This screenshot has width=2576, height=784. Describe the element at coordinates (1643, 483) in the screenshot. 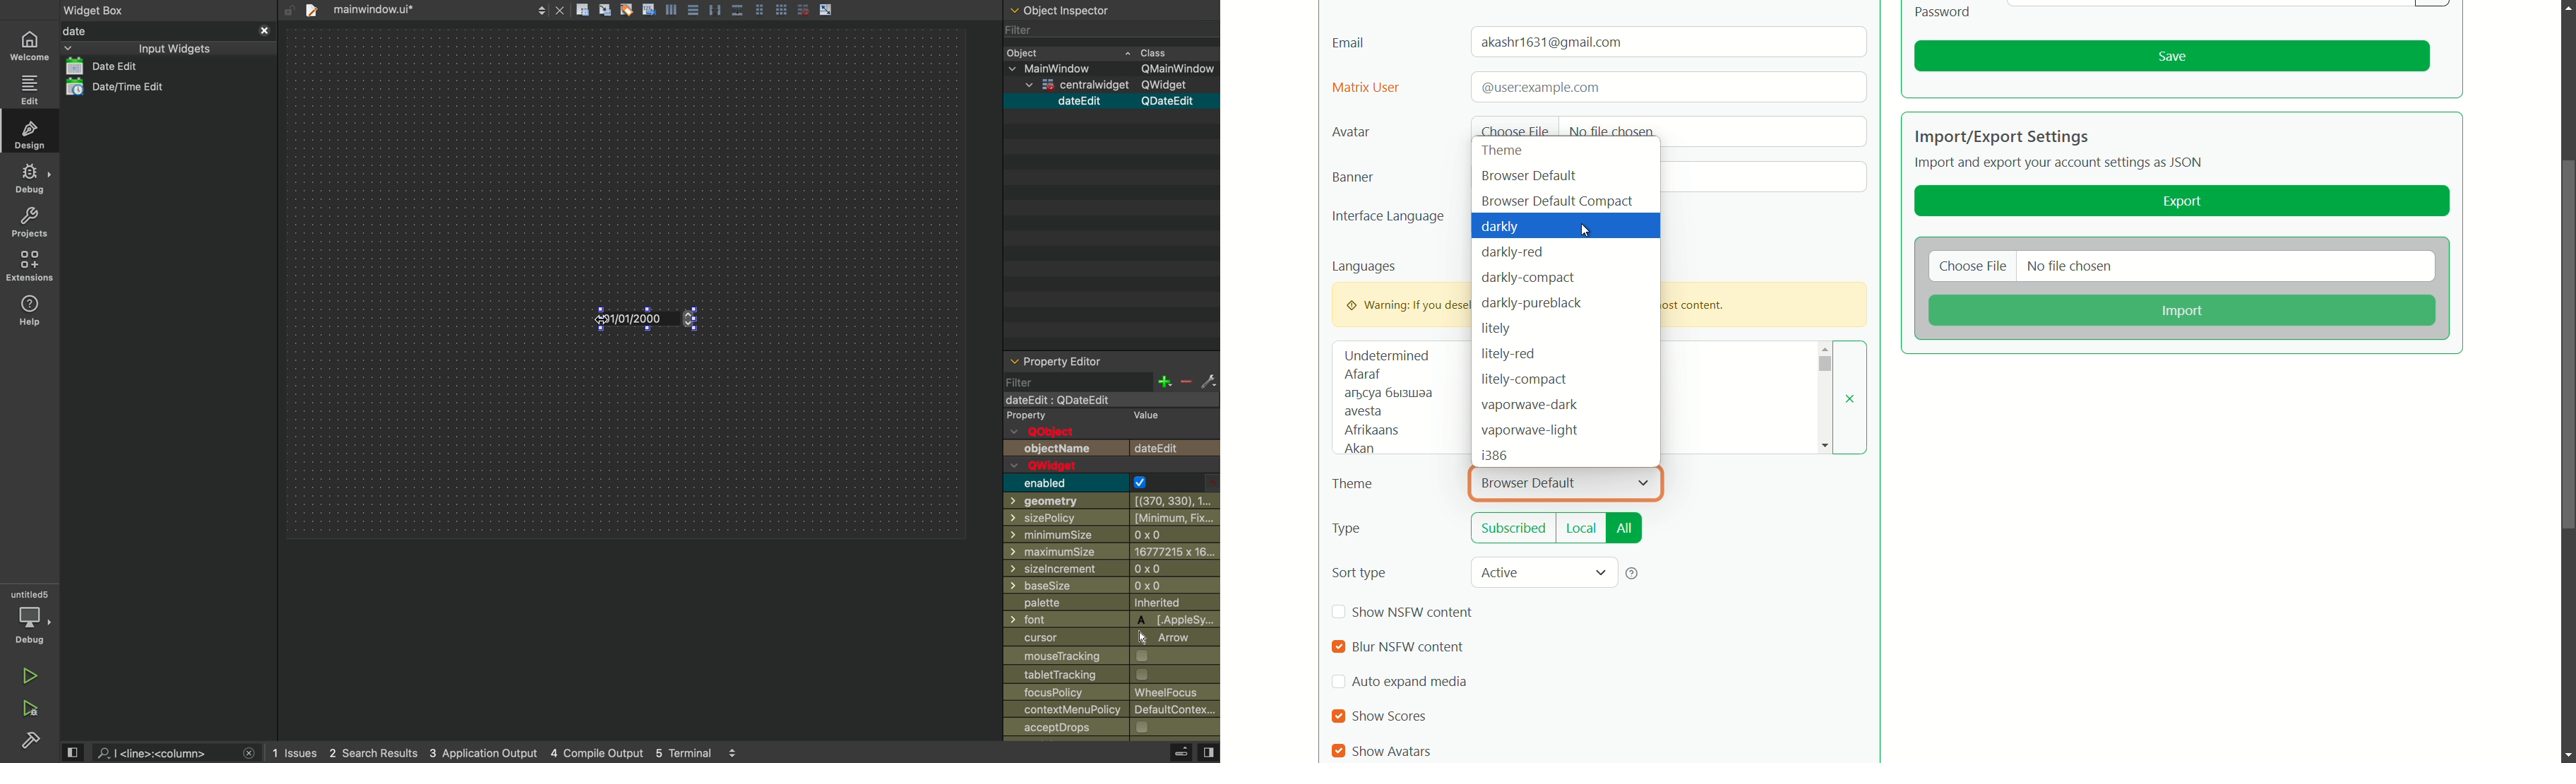

I see `dropdown` at that location.